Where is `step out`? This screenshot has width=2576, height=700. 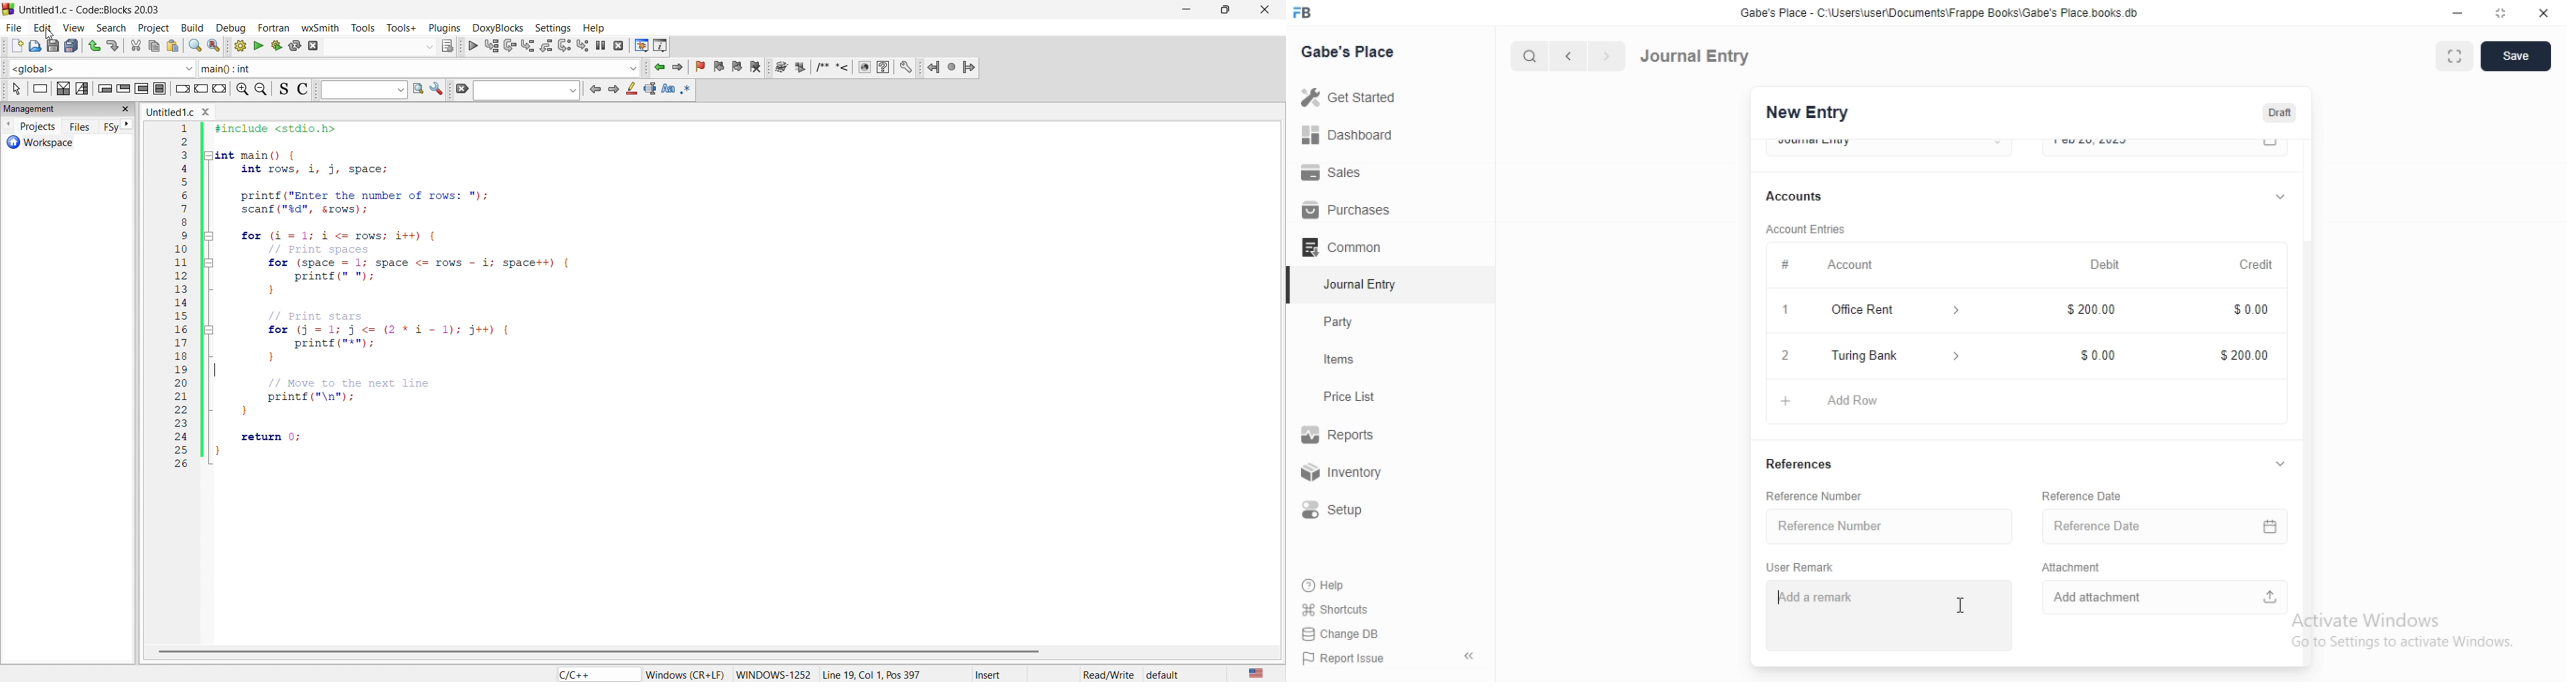
step out is located at coordinates (545, 45).